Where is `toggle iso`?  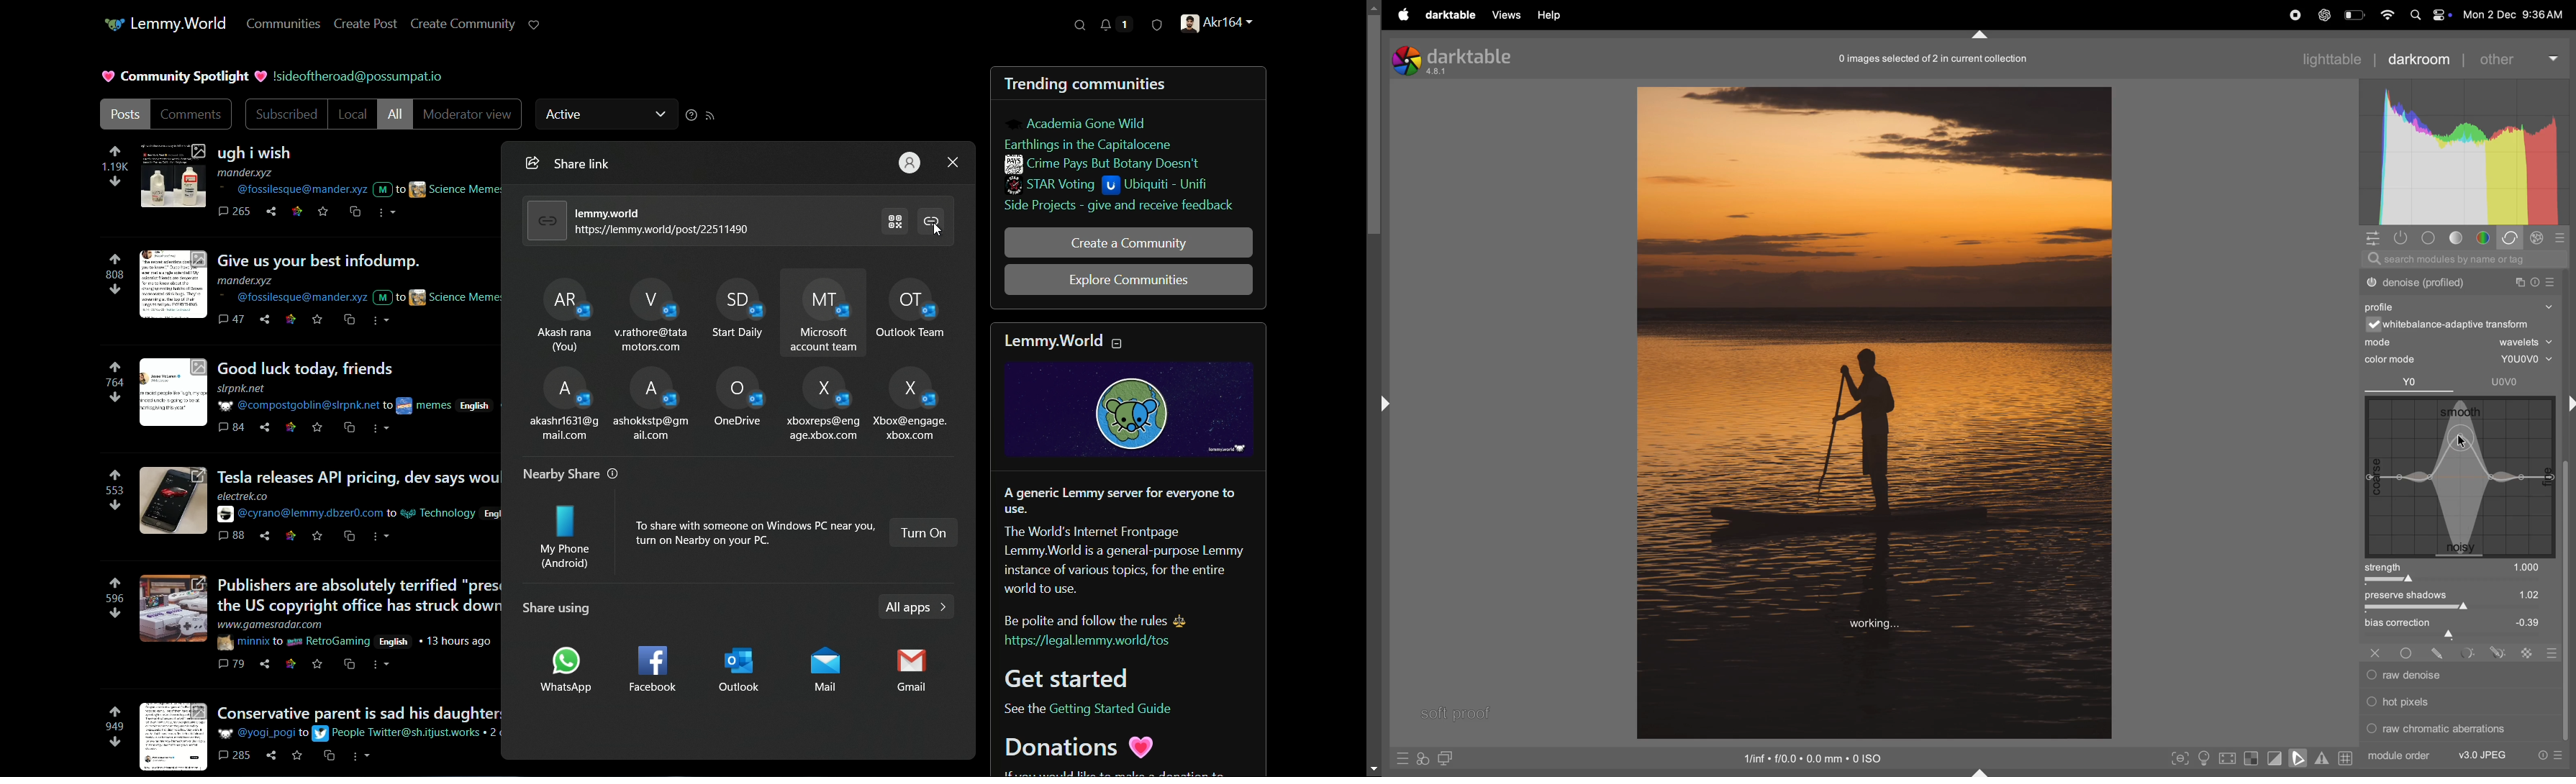
toggle iso is located at coordinates (2203, 758).